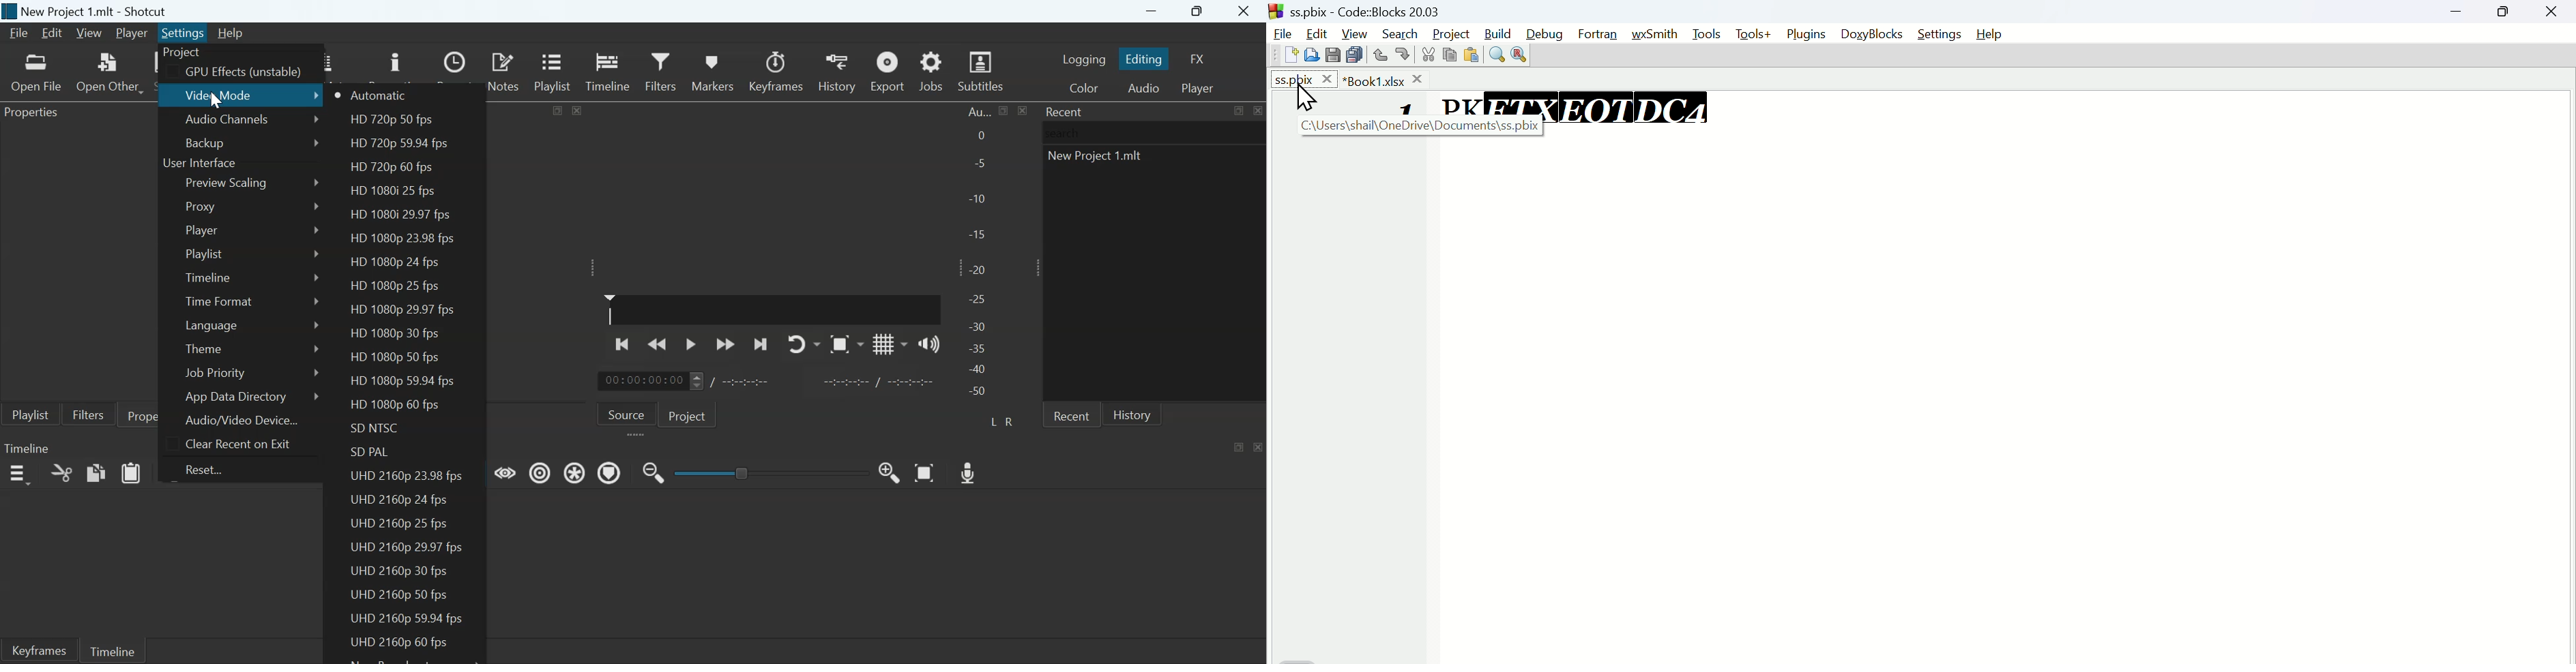 This screenshot has width=2576, height=672. Describe the element at coordinates (610, 472) in the screenshot. I see `Ripple markers` at that location.